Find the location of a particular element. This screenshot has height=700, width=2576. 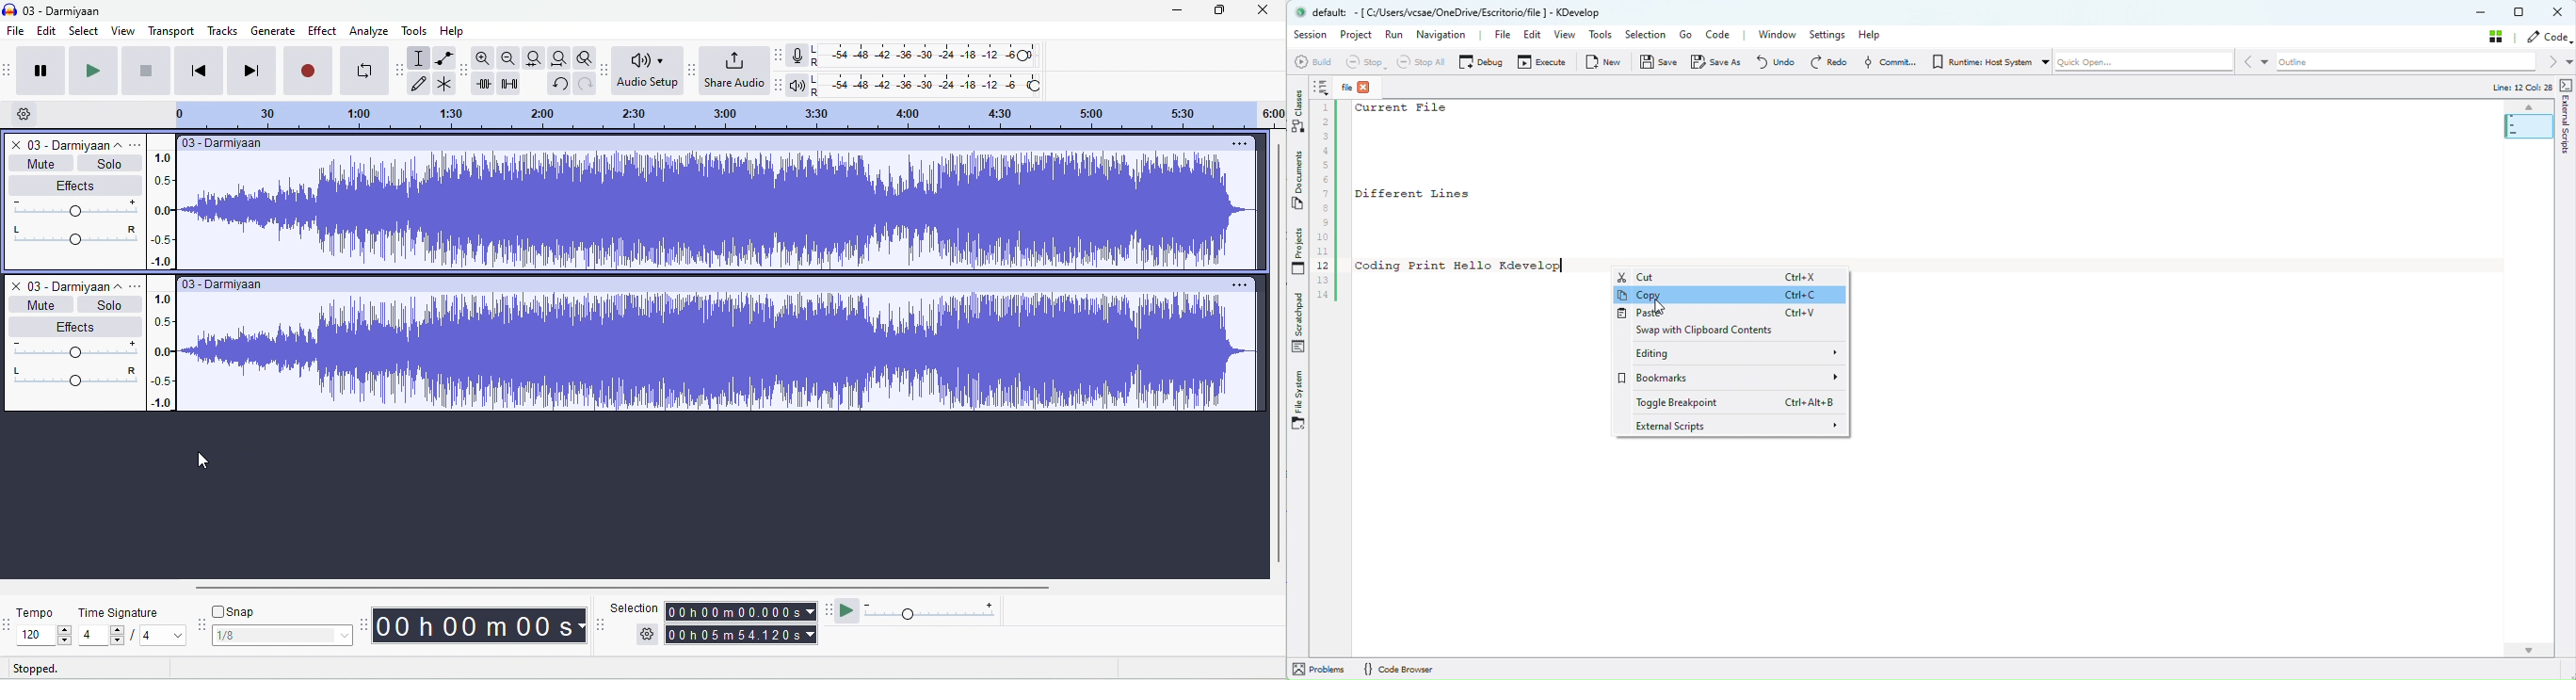

solo is located at coordinates (112, 164).